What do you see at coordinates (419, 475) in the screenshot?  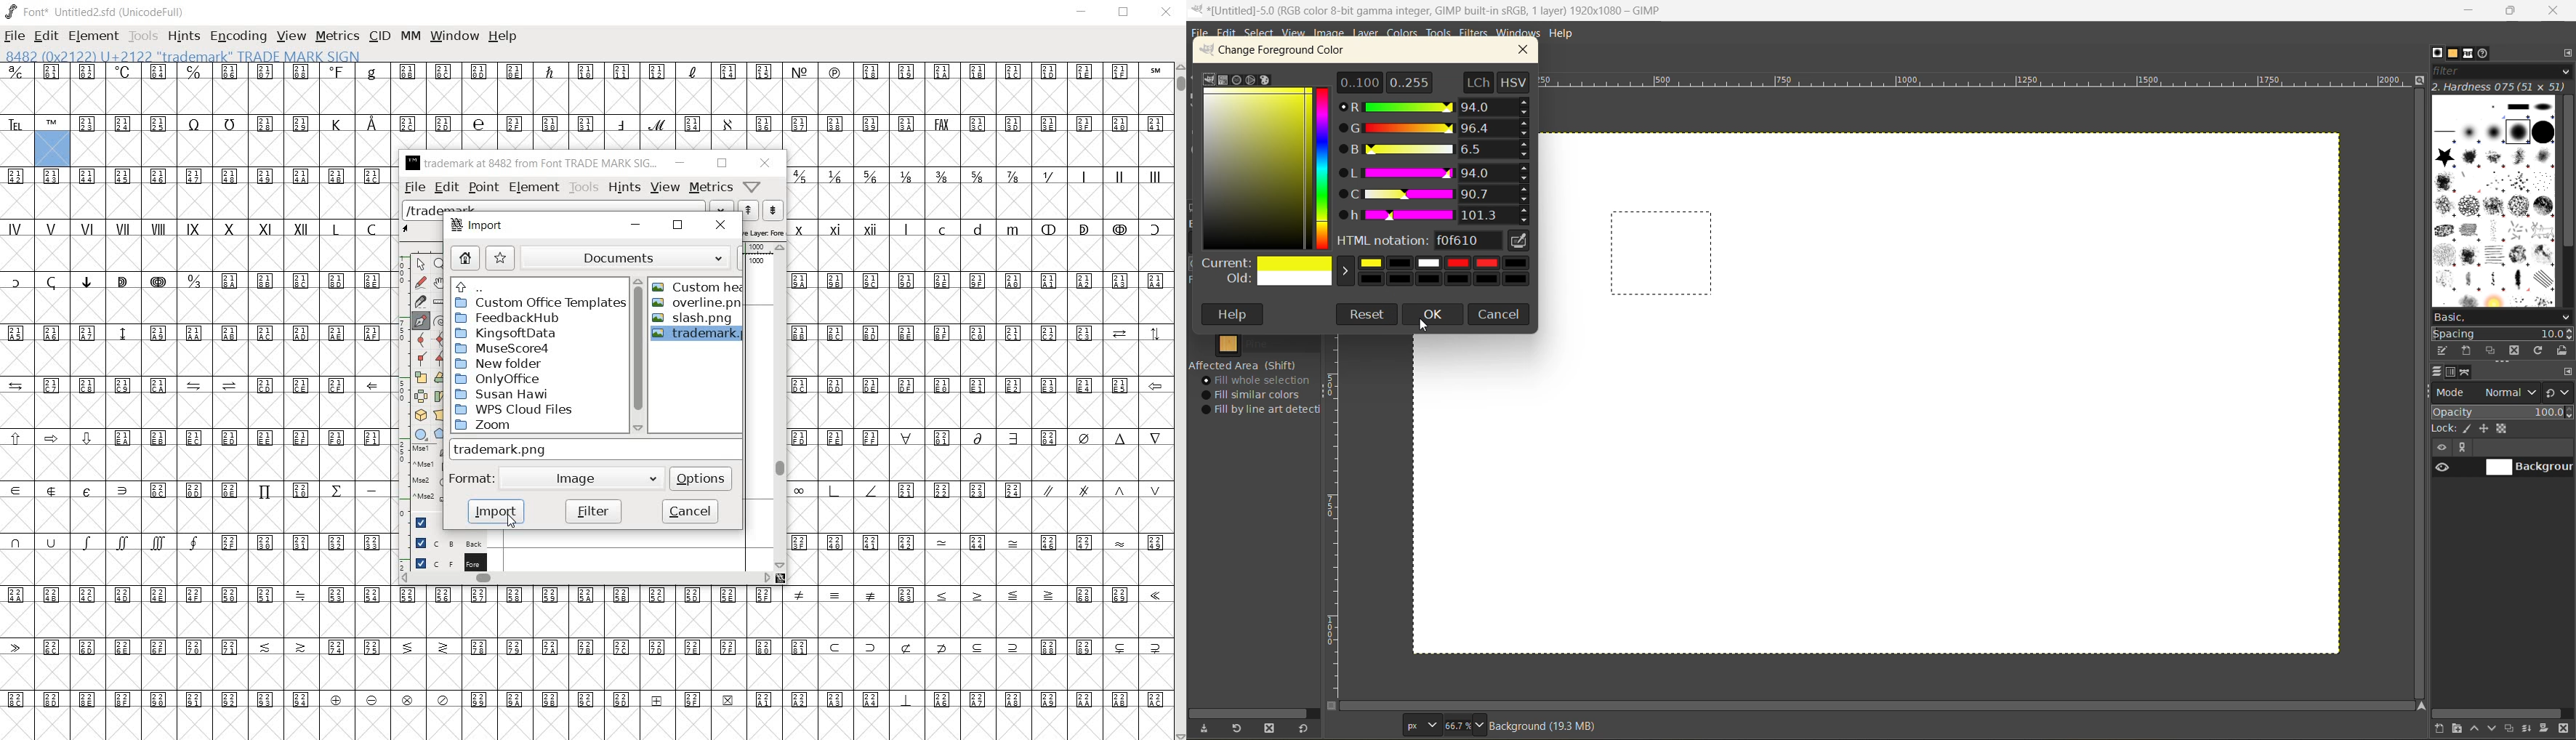 I see `mse1 mse1 mse2 mse2` at bounding box center [419, 475].